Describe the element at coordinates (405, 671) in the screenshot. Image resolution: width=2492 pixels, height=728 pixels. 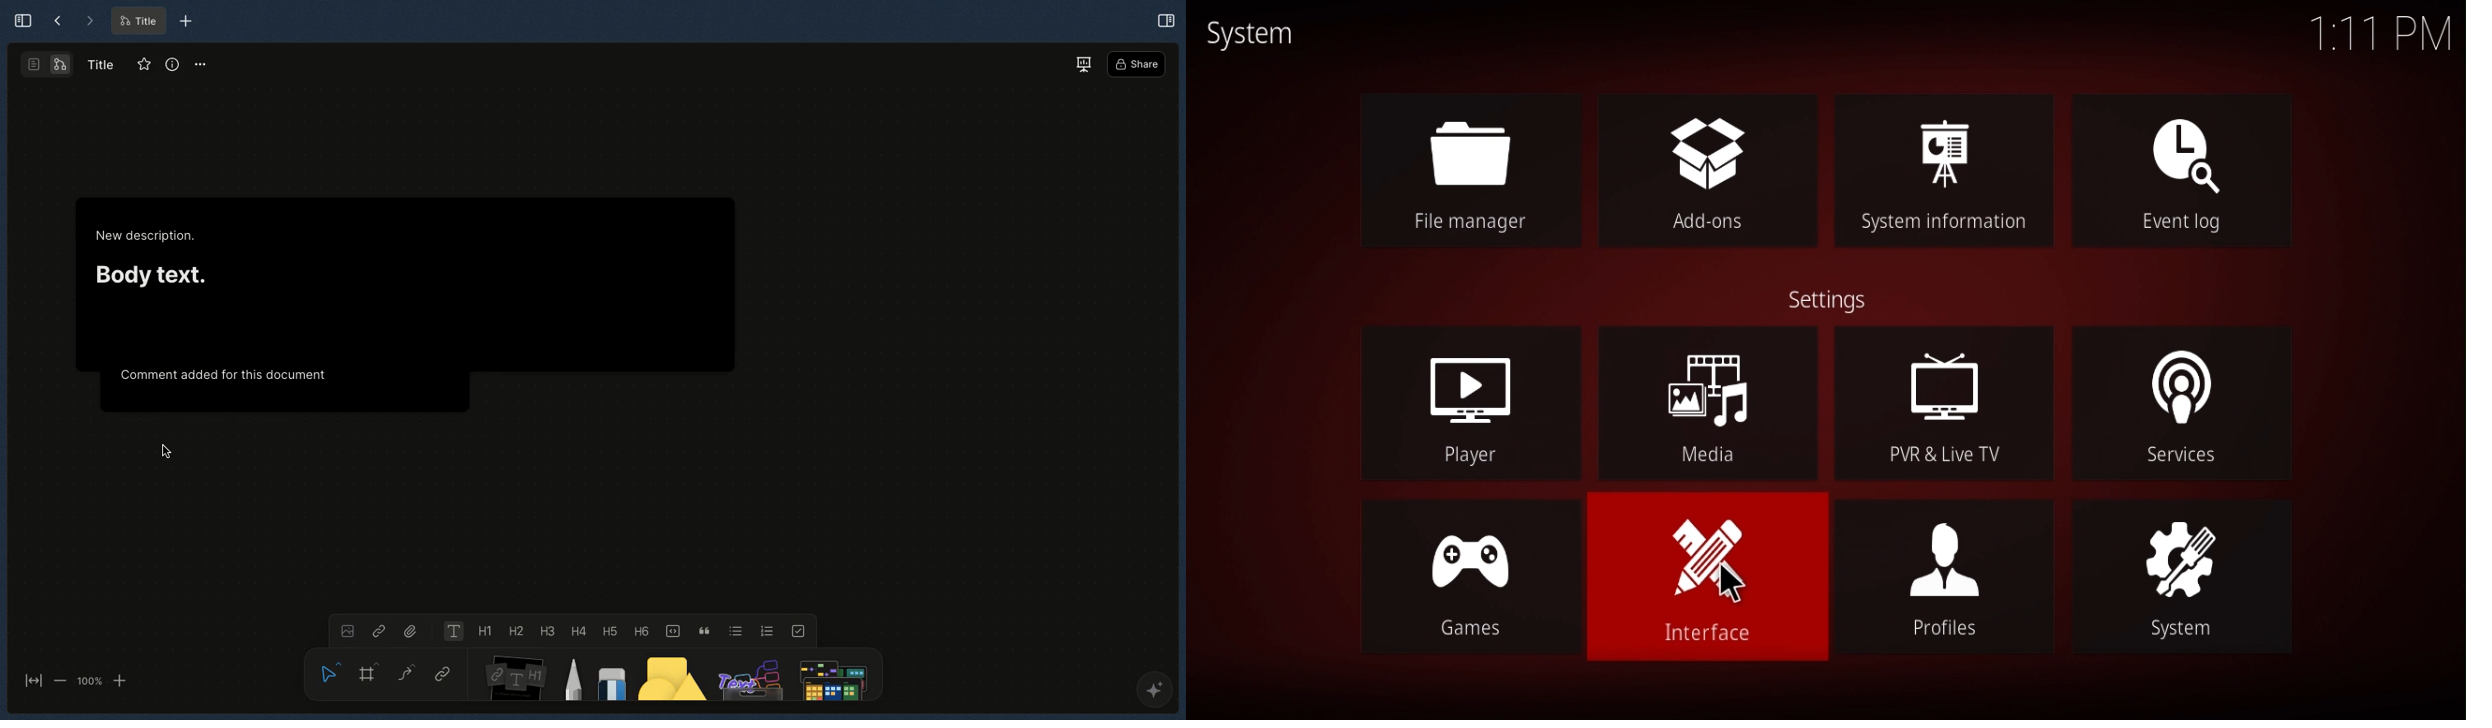
I see `Curve` at that location.